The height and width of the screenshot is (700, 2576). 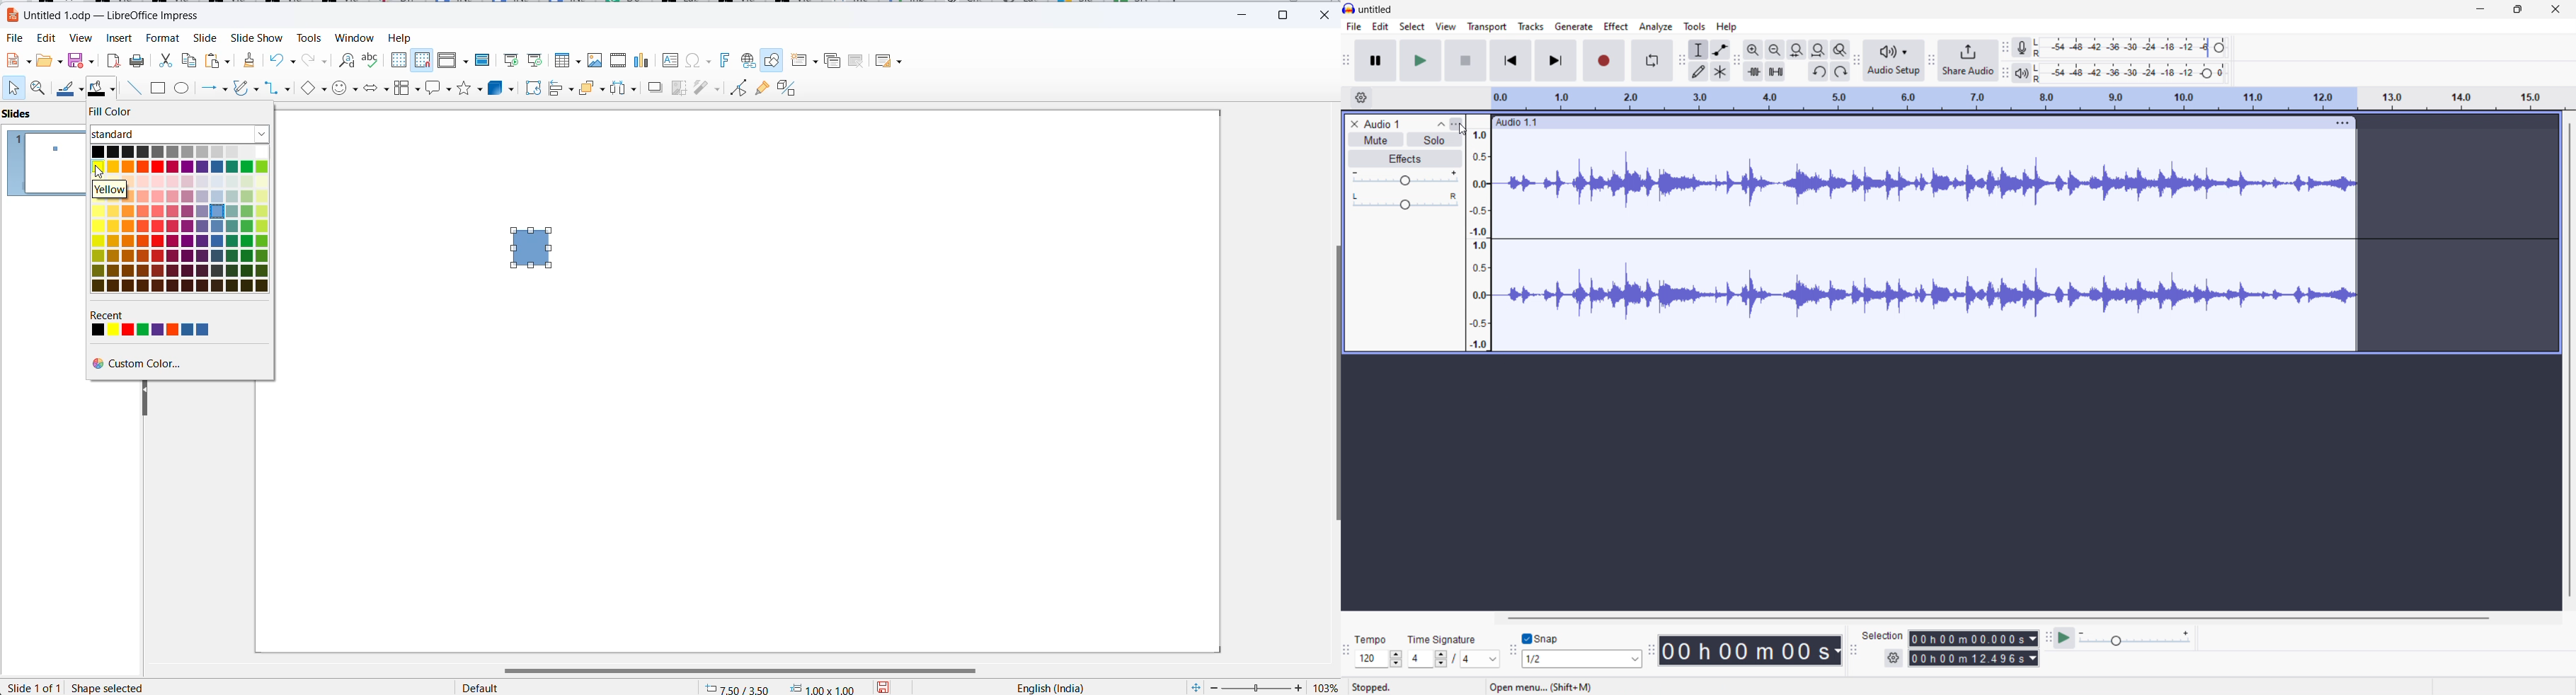 What do you see at coordinates (32, 114) in the screenshot?
I see `slide pane` at bounding box center [32, 114].